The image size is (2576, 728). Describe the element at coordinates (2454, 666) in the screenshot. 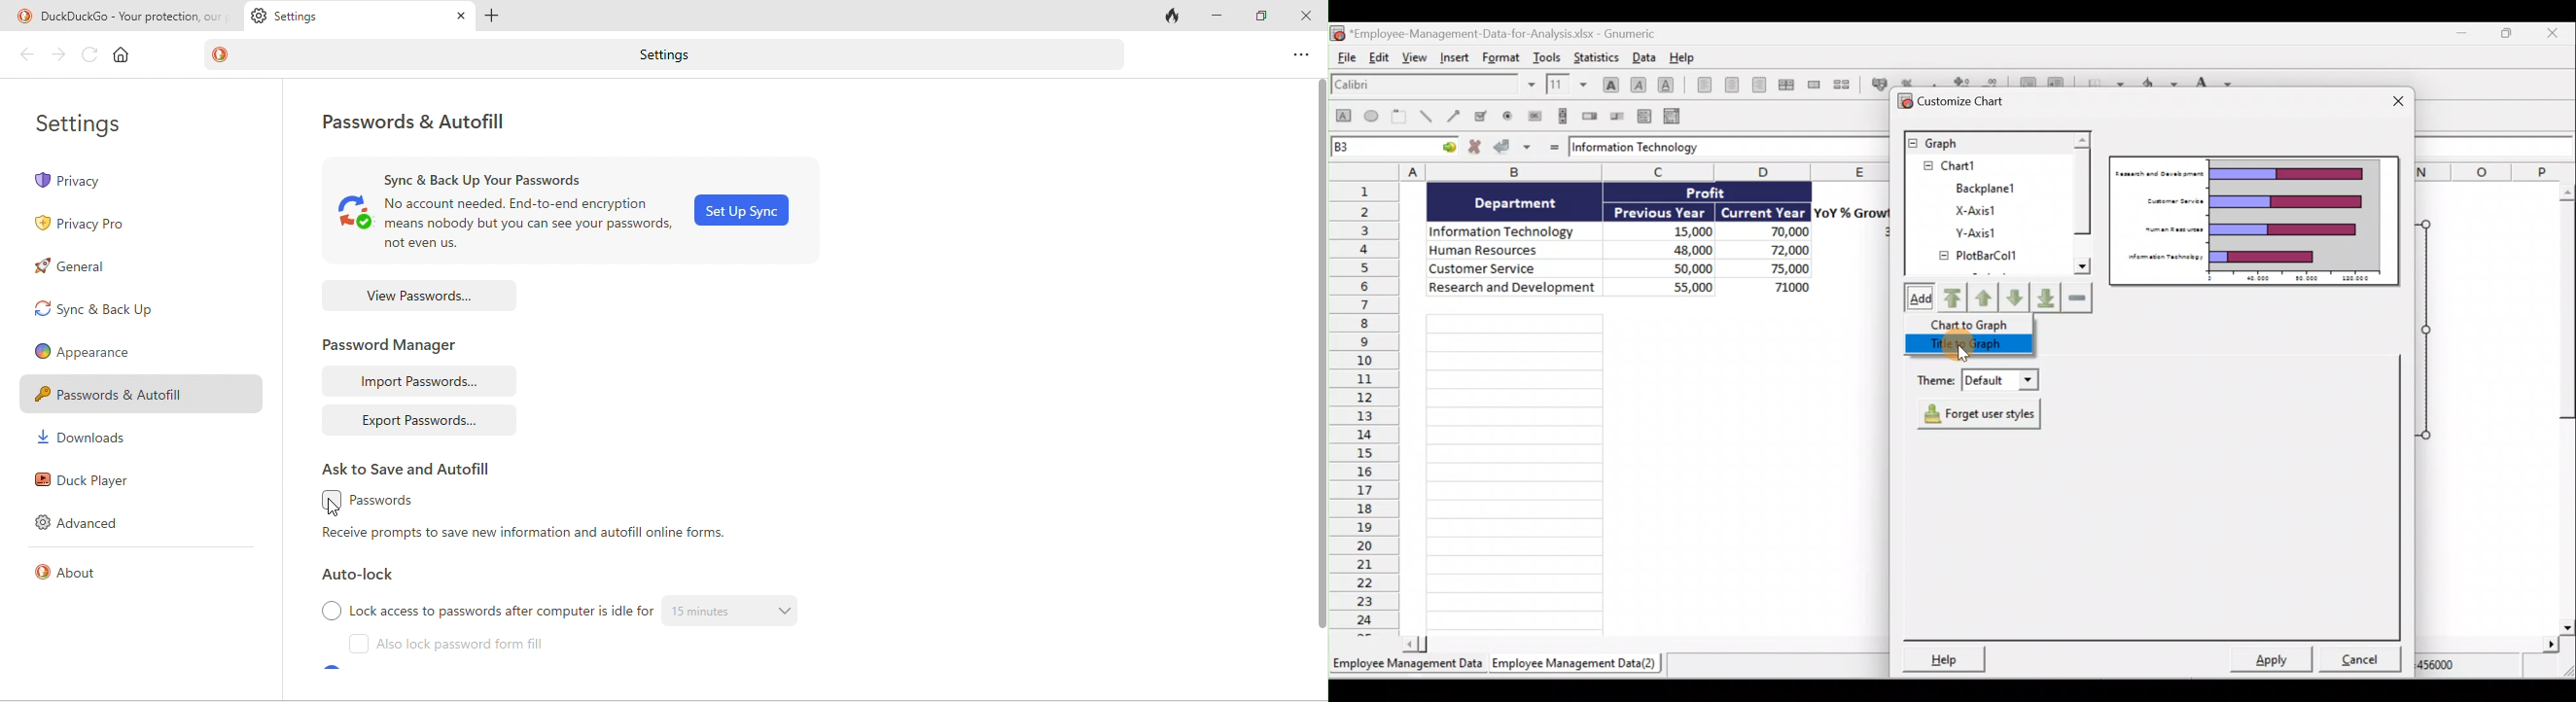

I see `456000` at that location.